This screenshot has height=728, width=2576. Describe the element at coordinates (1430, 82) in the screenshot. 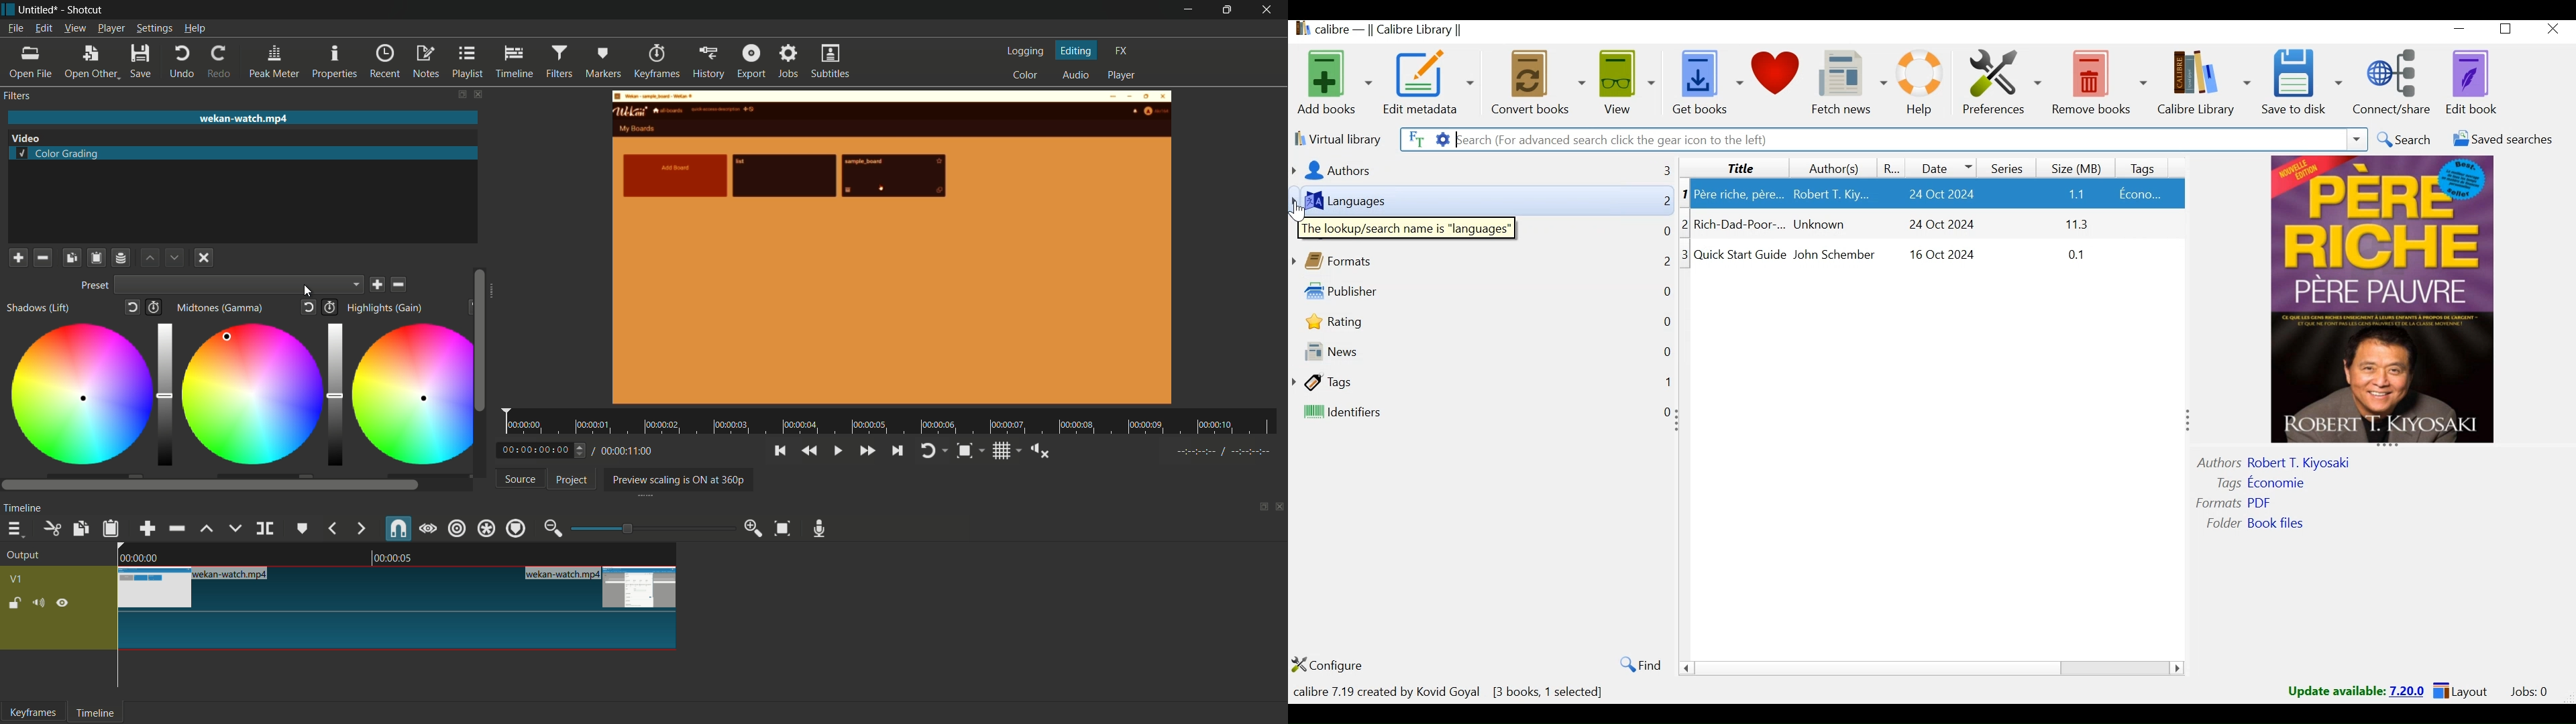

I see `Edit metadat` at that location.